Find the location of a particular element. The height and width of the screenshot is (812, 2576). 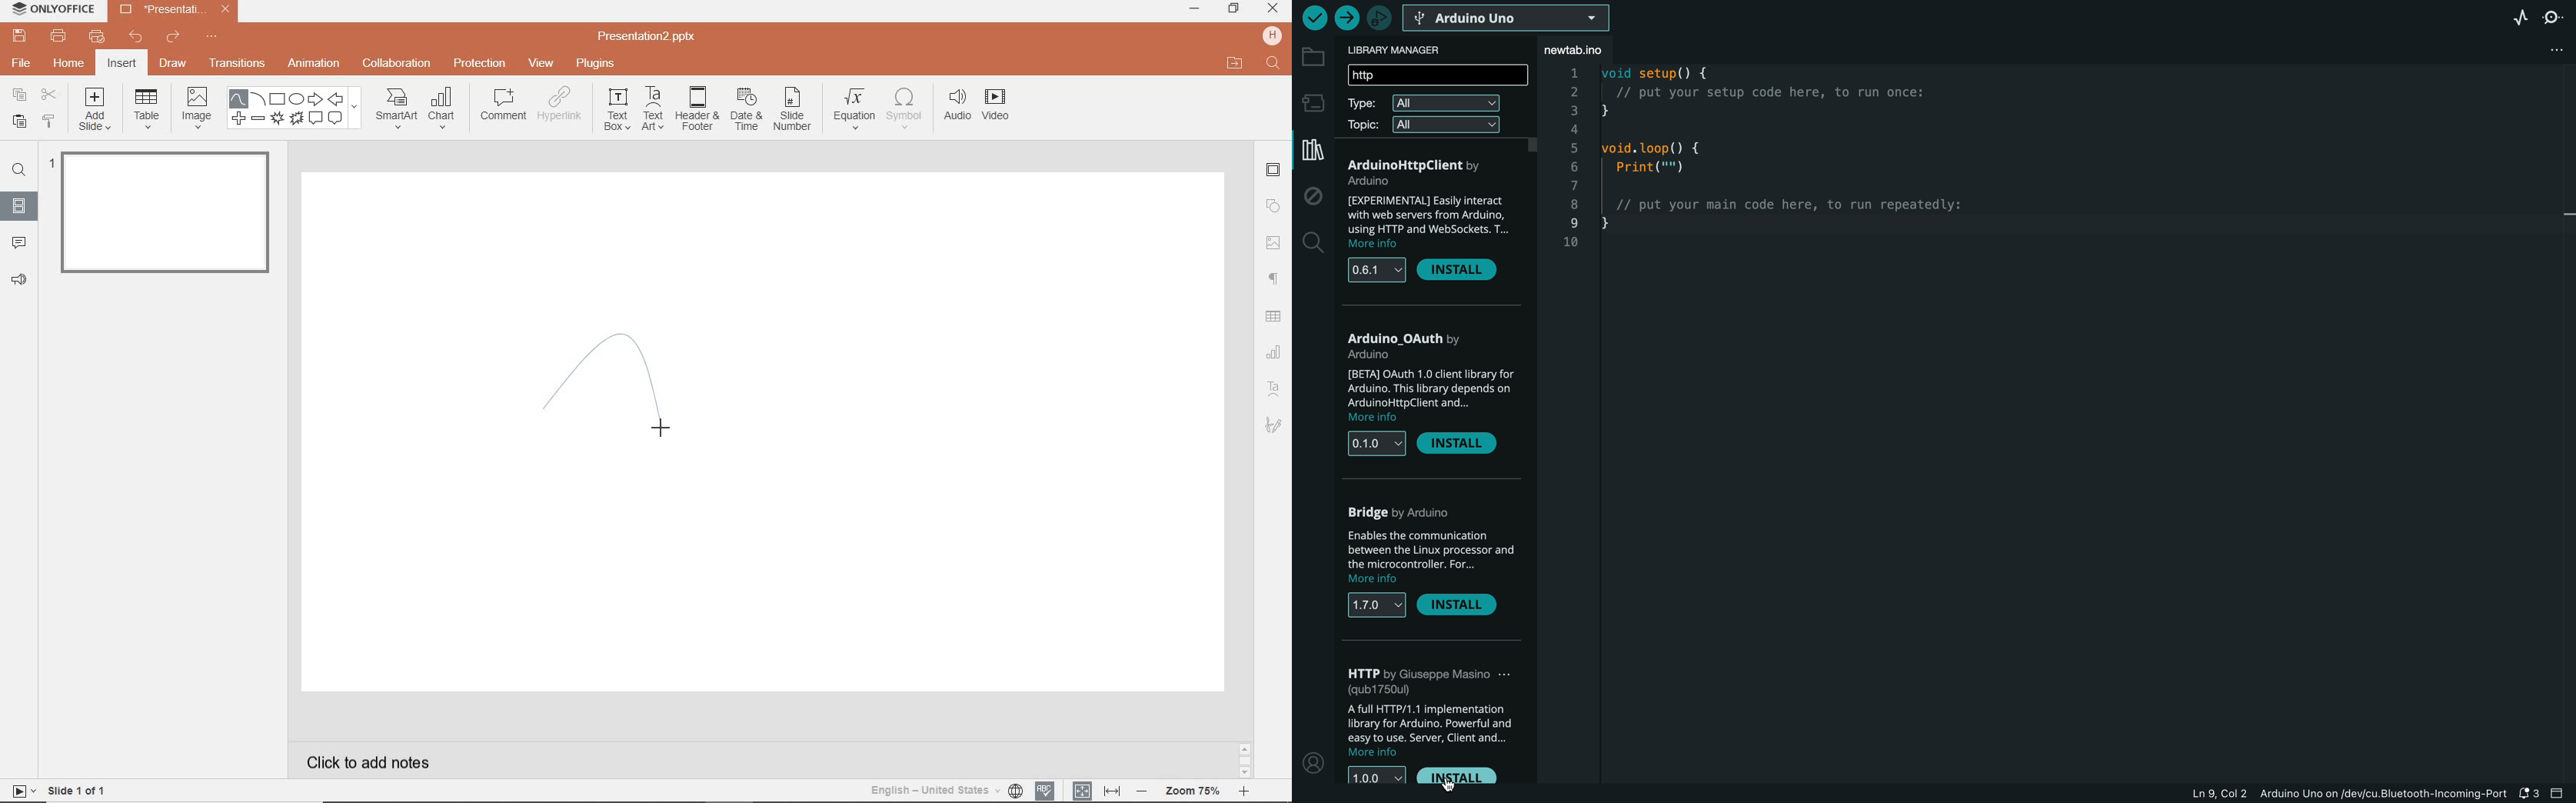

SCROLLBAR is located at coordinates (1244, 758).